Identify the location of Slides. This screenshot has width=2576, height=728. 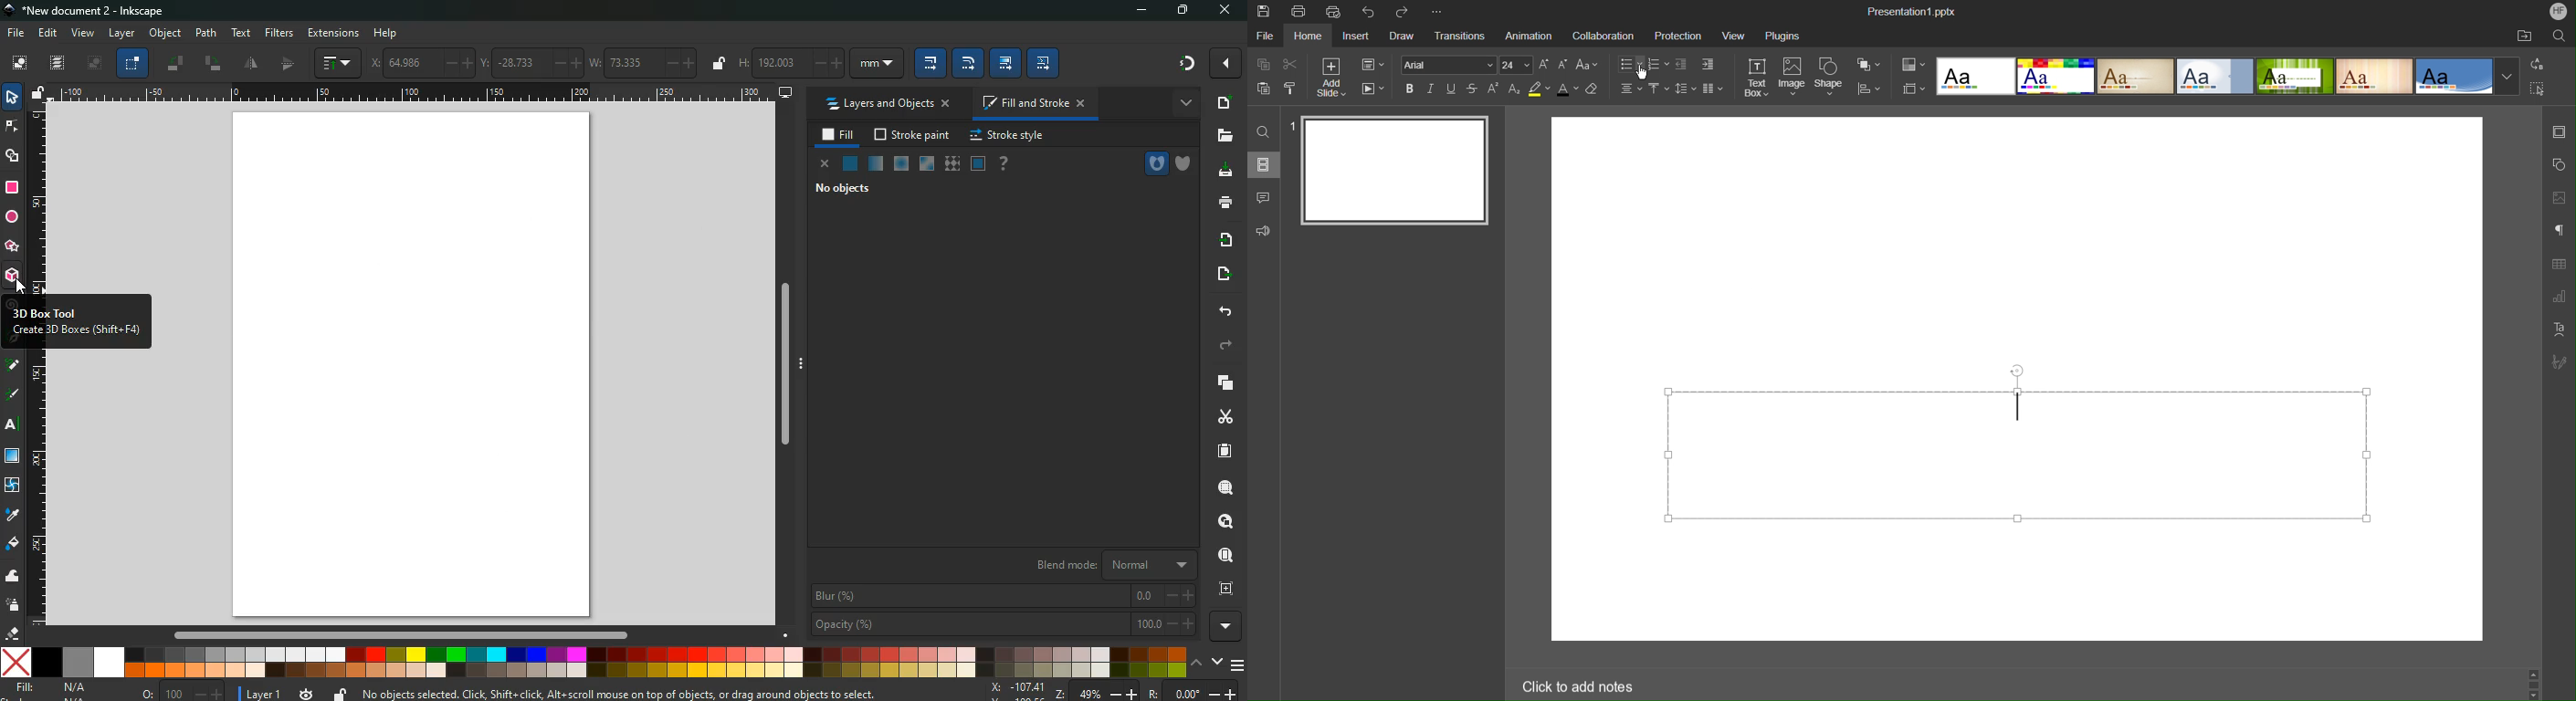
(1265, 166).